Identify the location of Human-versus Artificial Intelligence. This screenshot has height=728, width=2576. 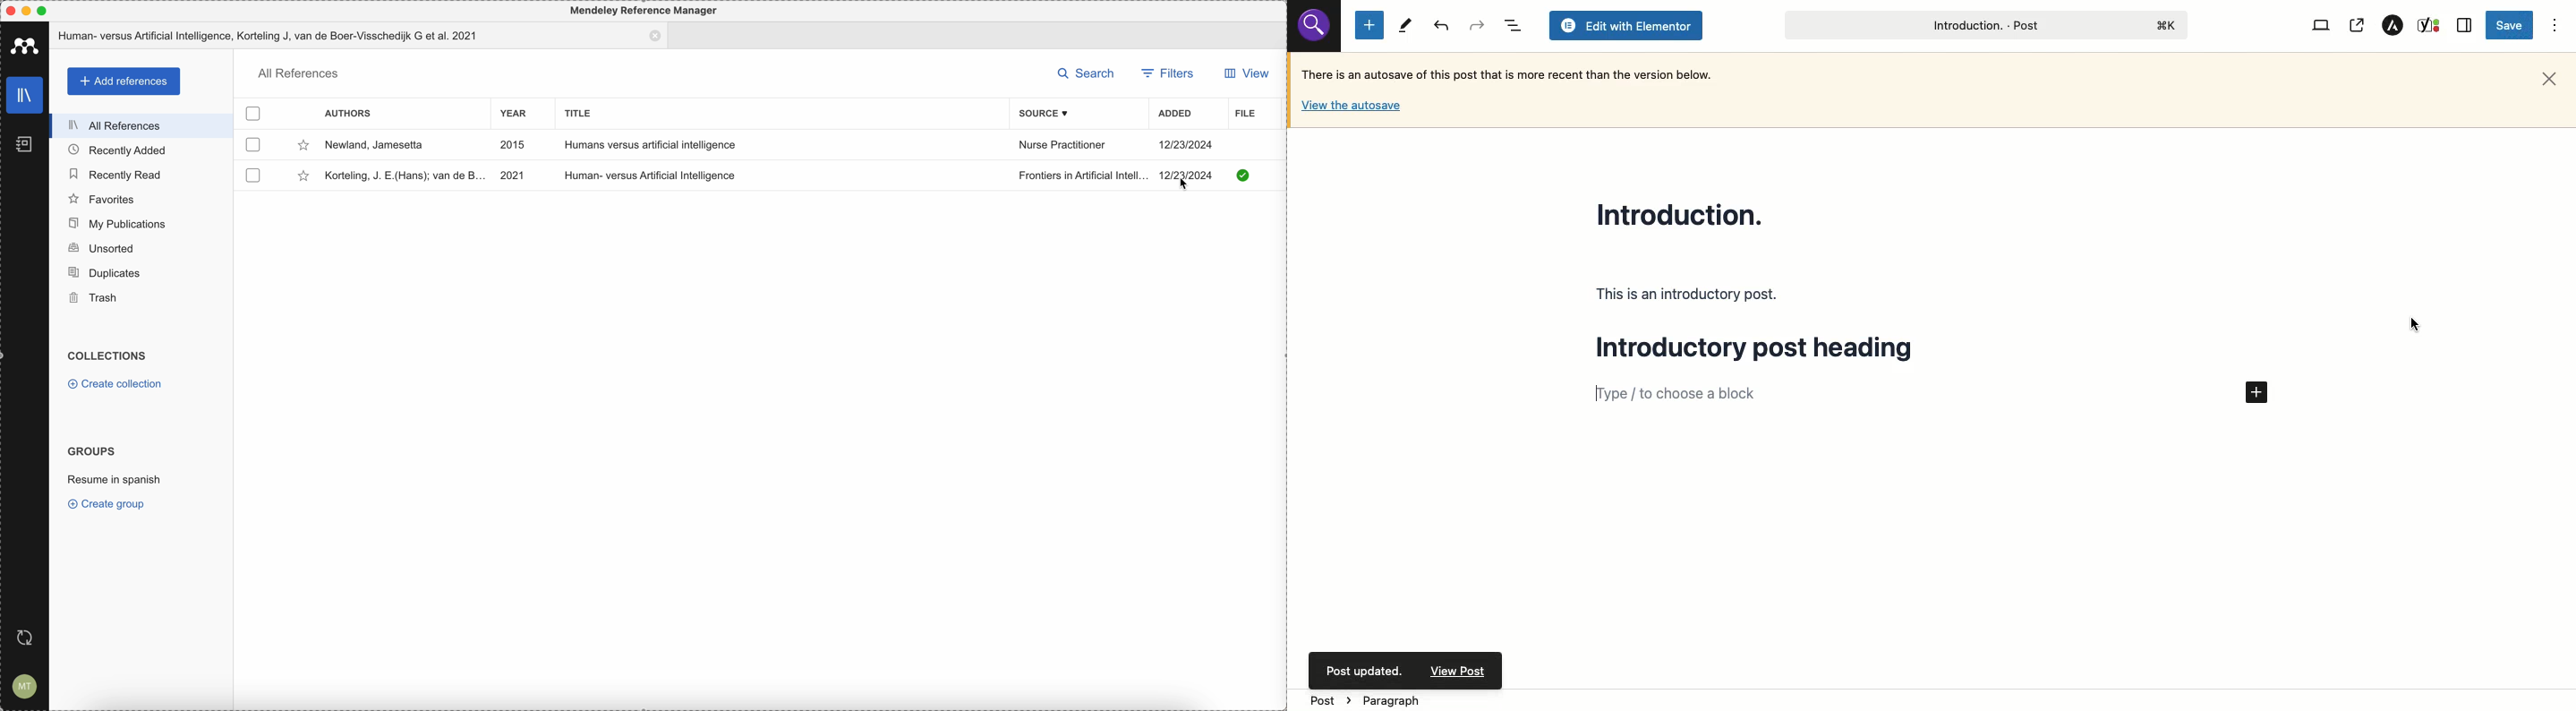
(654, 174).